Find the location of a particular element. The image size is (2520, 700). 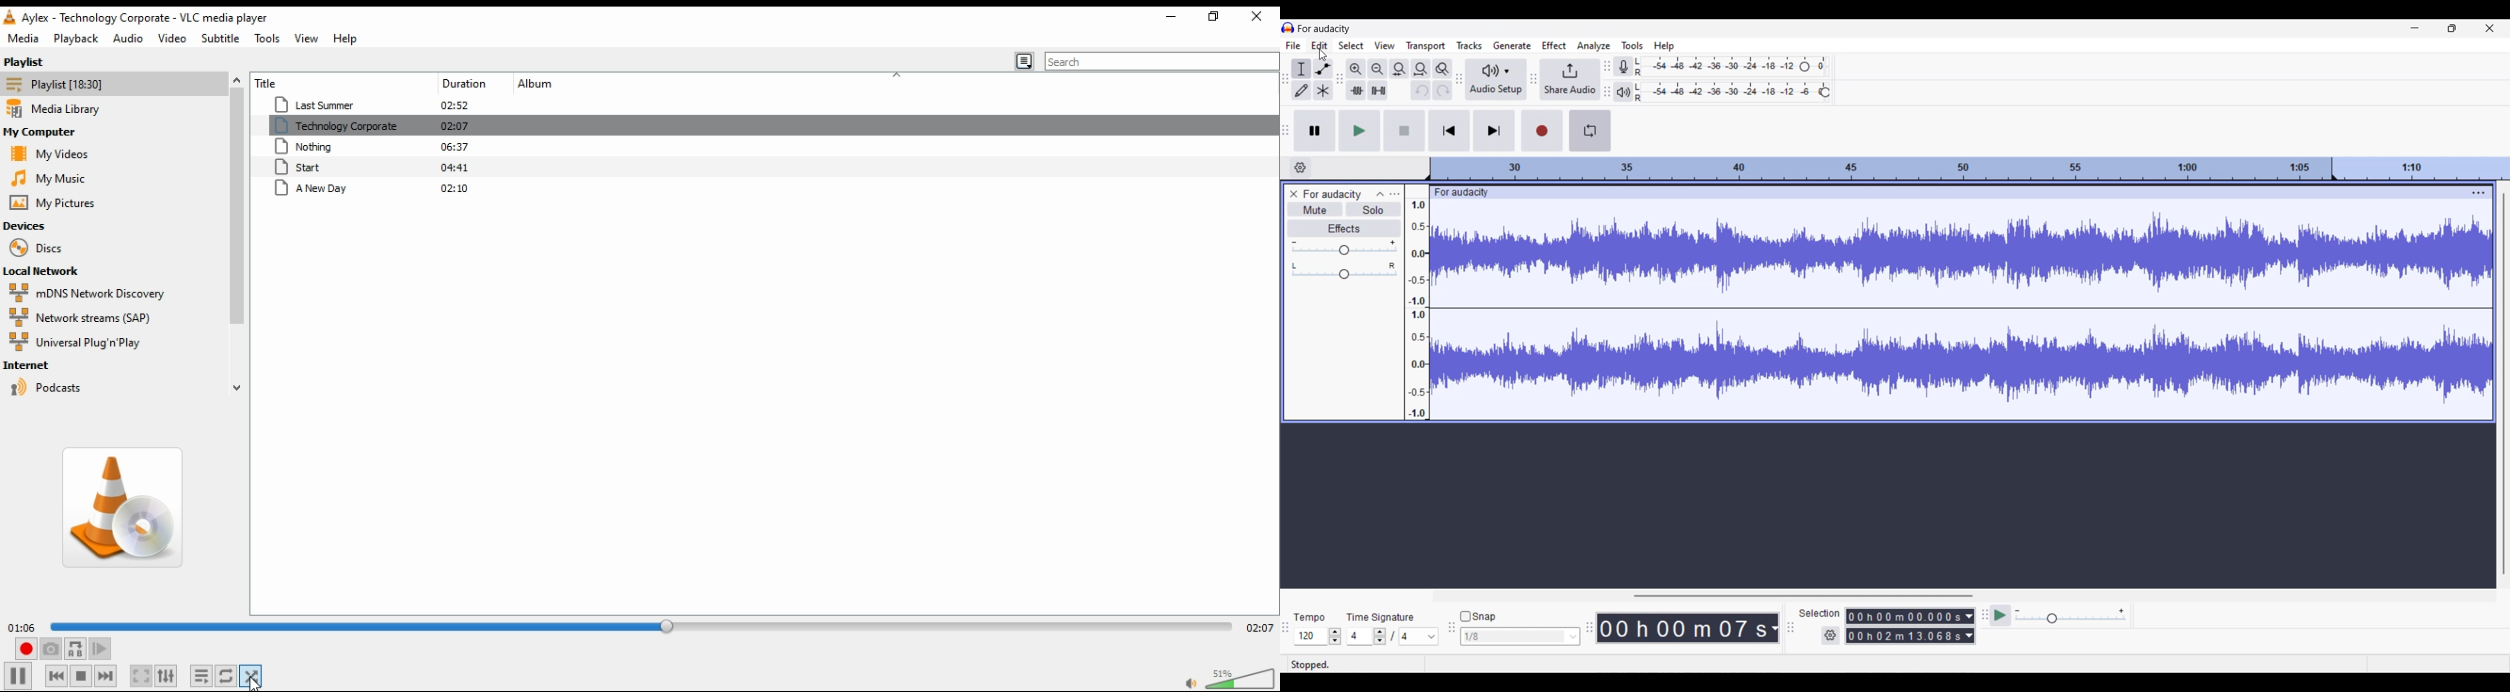

title is located at coordinates (299, 83).